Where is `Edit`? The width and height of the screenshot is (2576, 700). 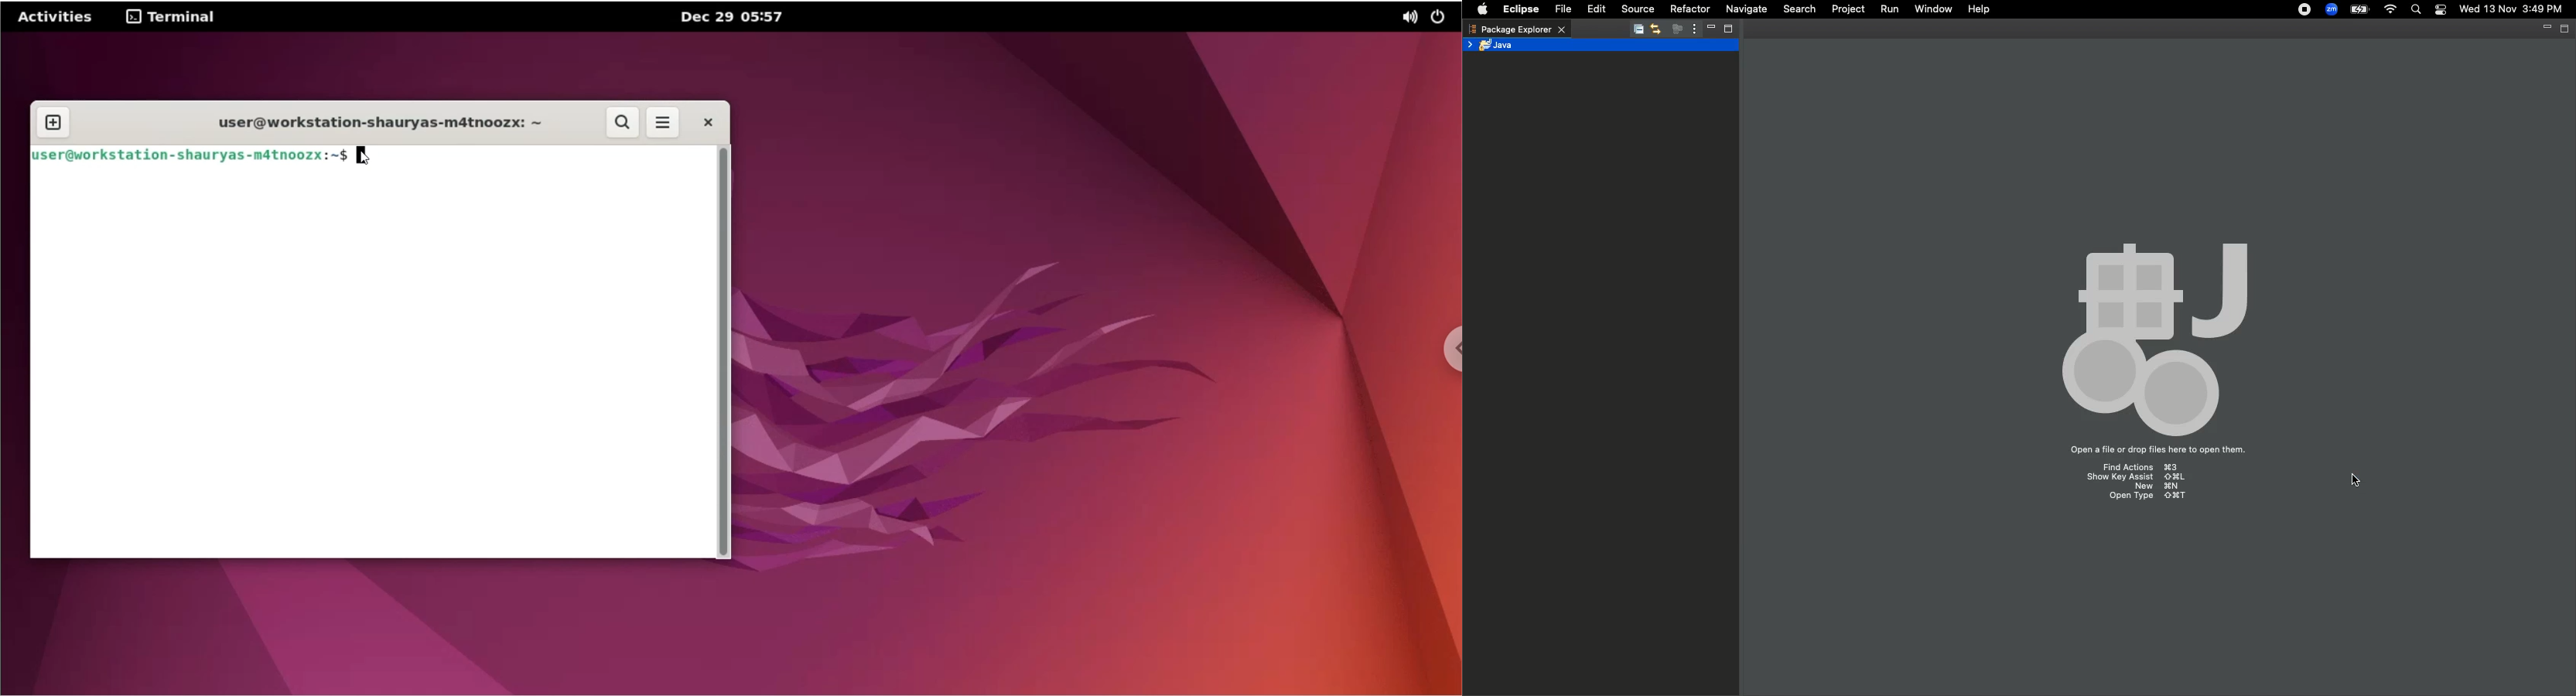 Edit is located at coordinates (1597, 9).